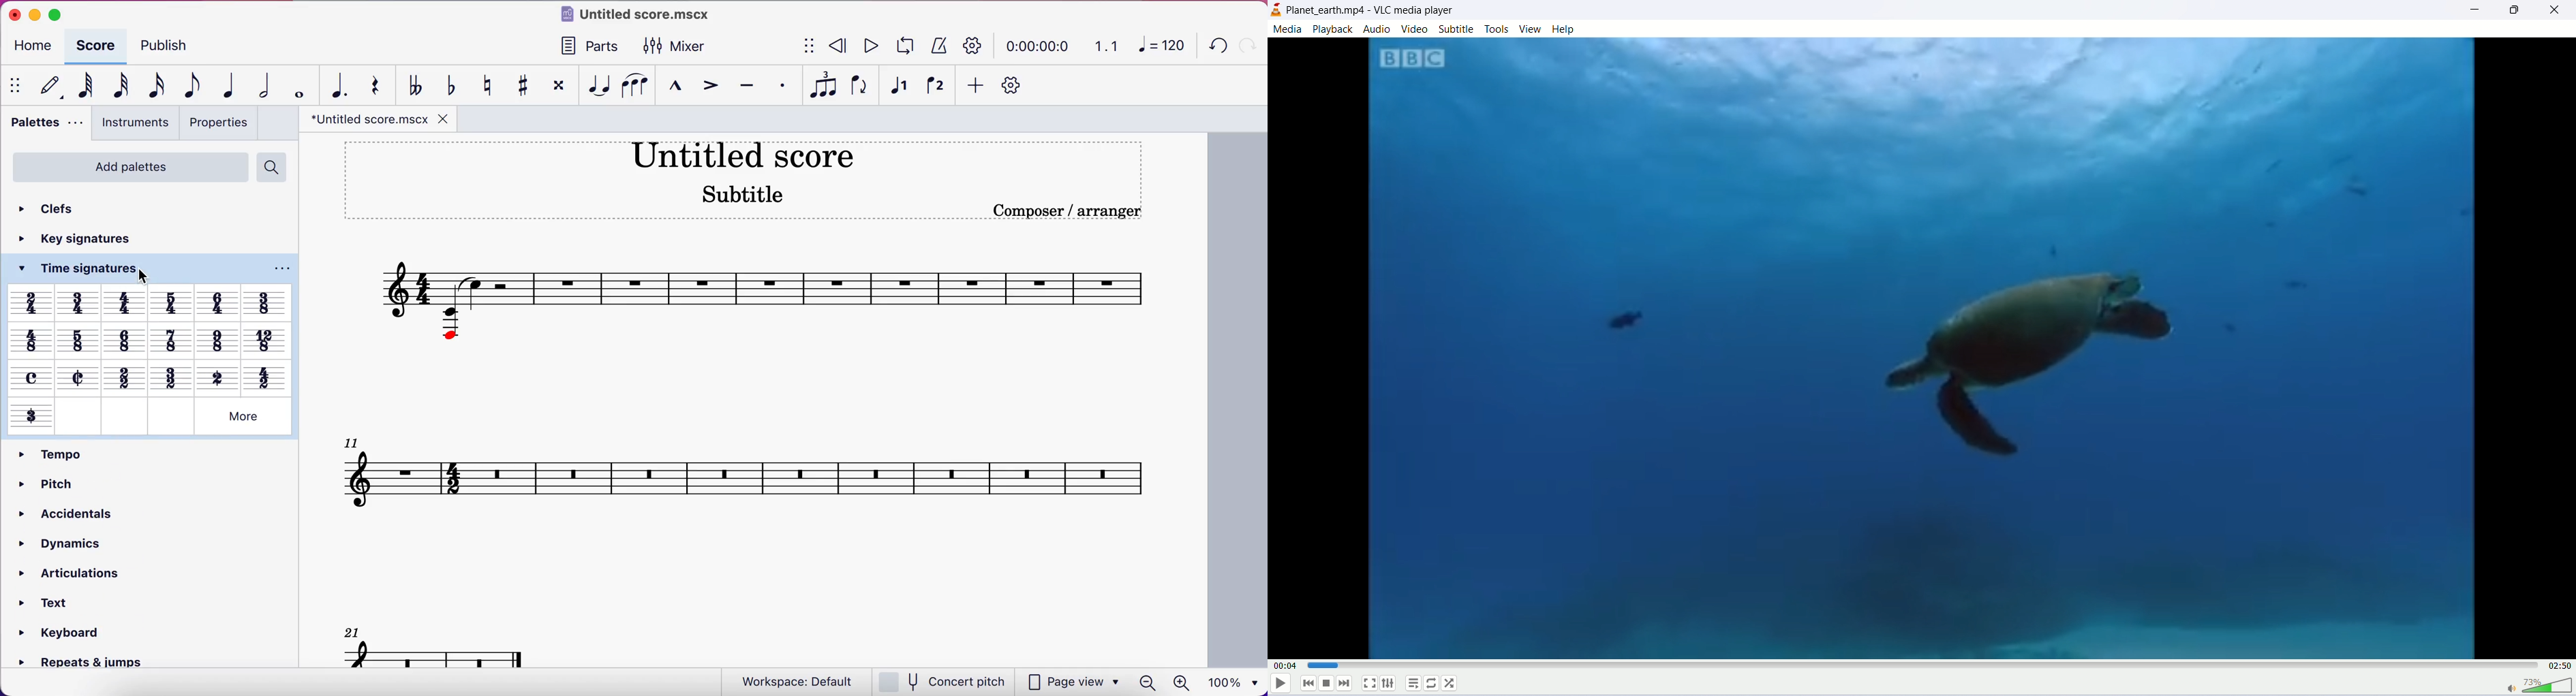 The height and width of the screenshot is (700, 2576). I want to click on playback, so click(1332, 28).